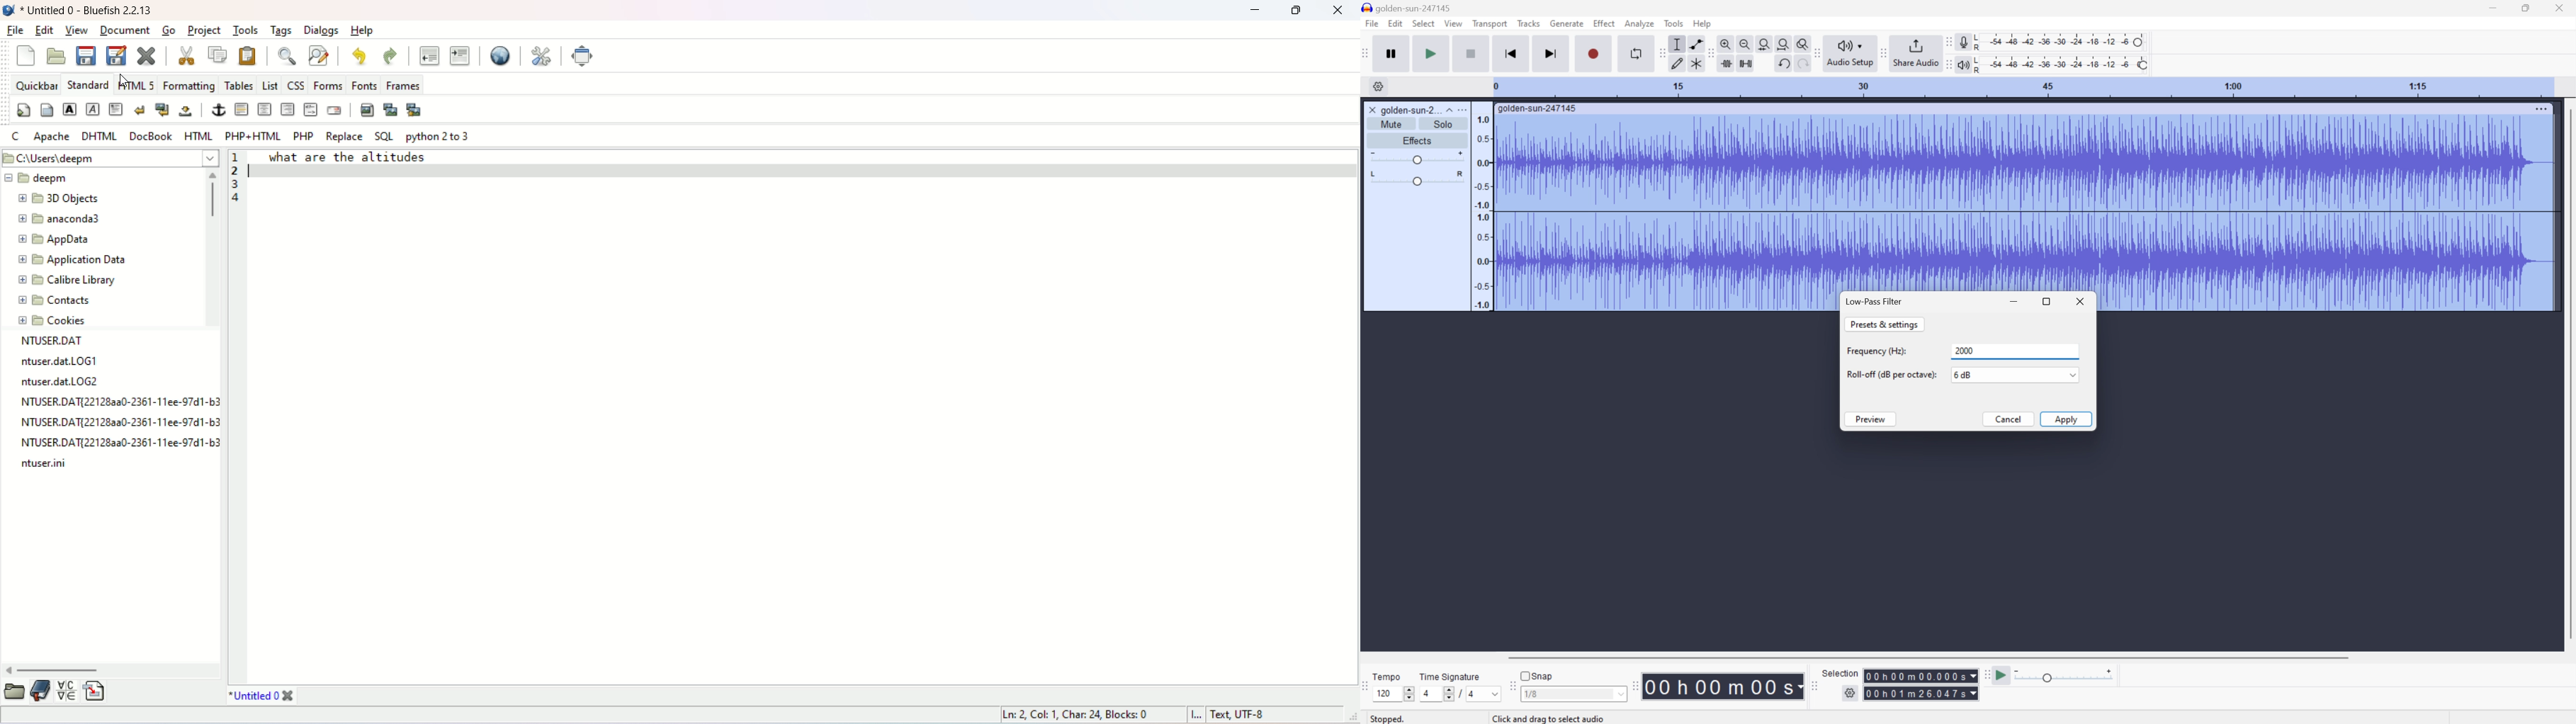 Image resolution: width=2576 pixels, height=728 pixels. Describe the element at coordinates (1892, 374) in the screenshot. I see `Roll-off (dB per octave):` at that location.